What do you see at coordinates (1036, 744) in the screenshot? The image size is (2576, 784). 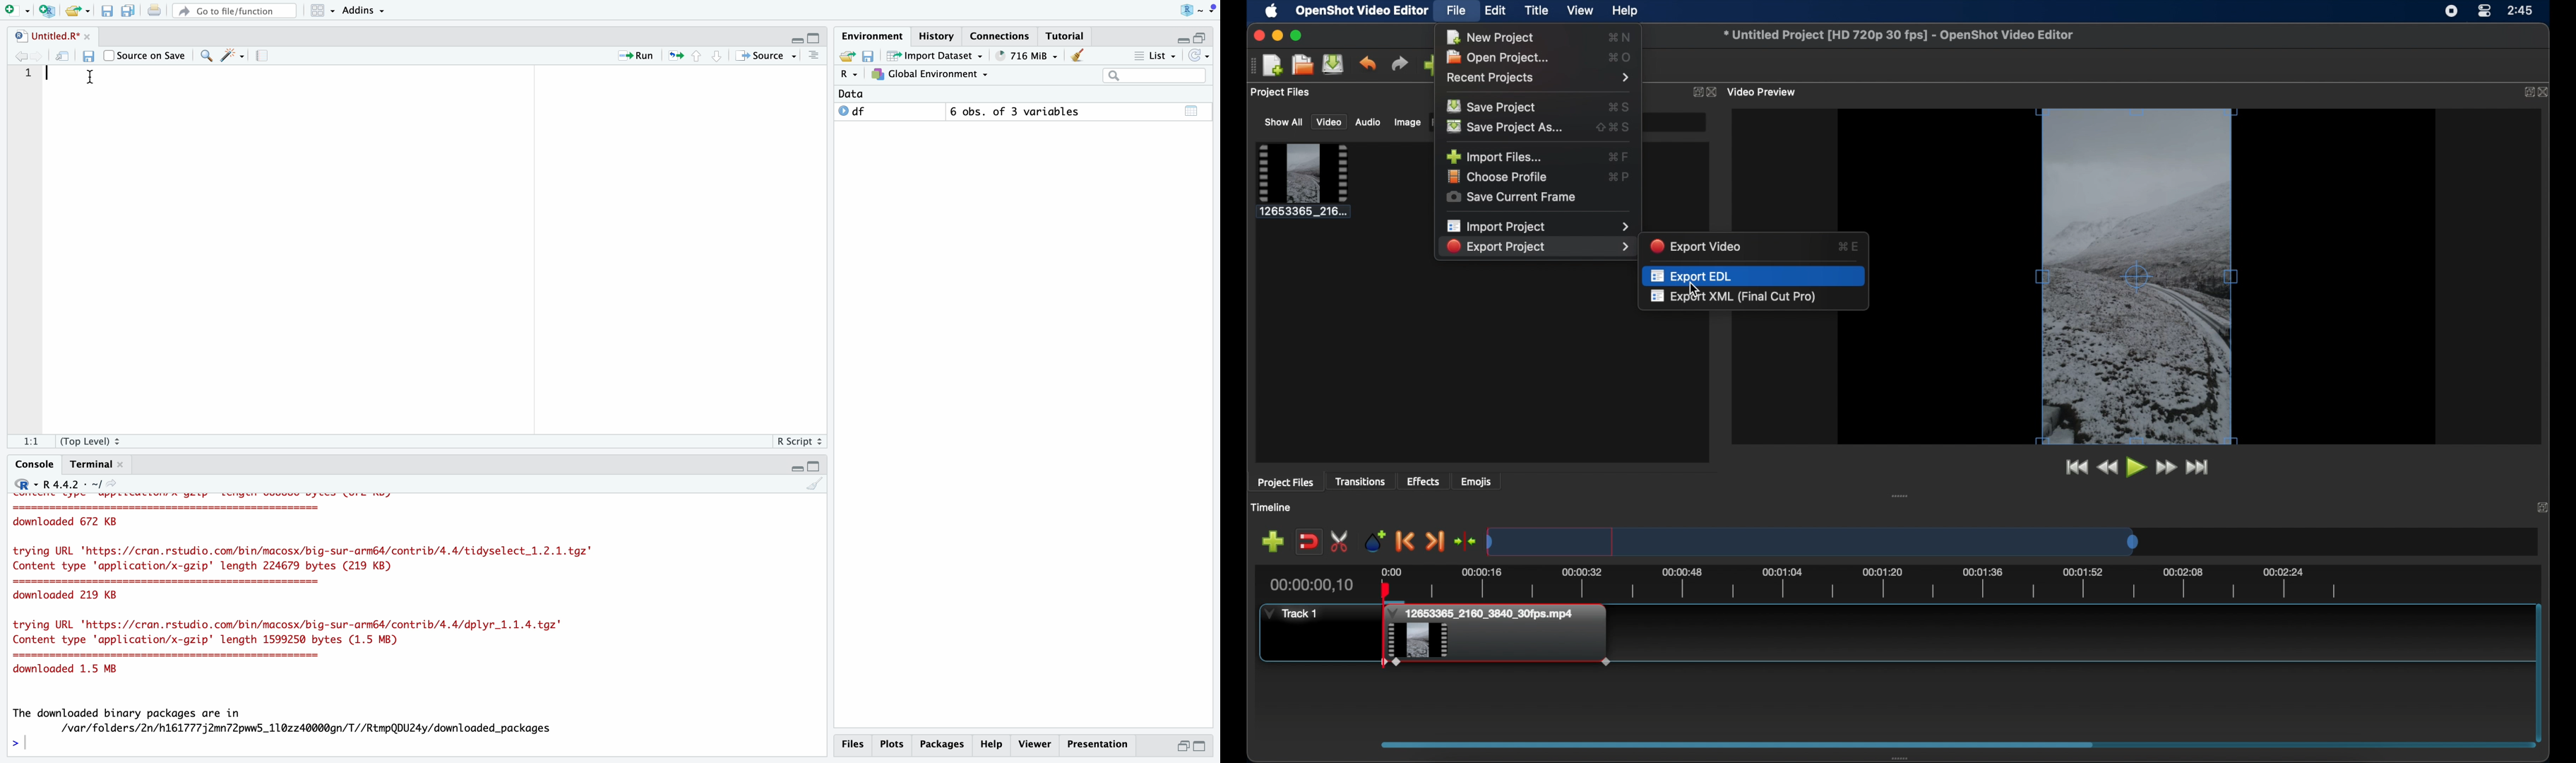 I see `Viewer` at bounding box center [1036, 744].